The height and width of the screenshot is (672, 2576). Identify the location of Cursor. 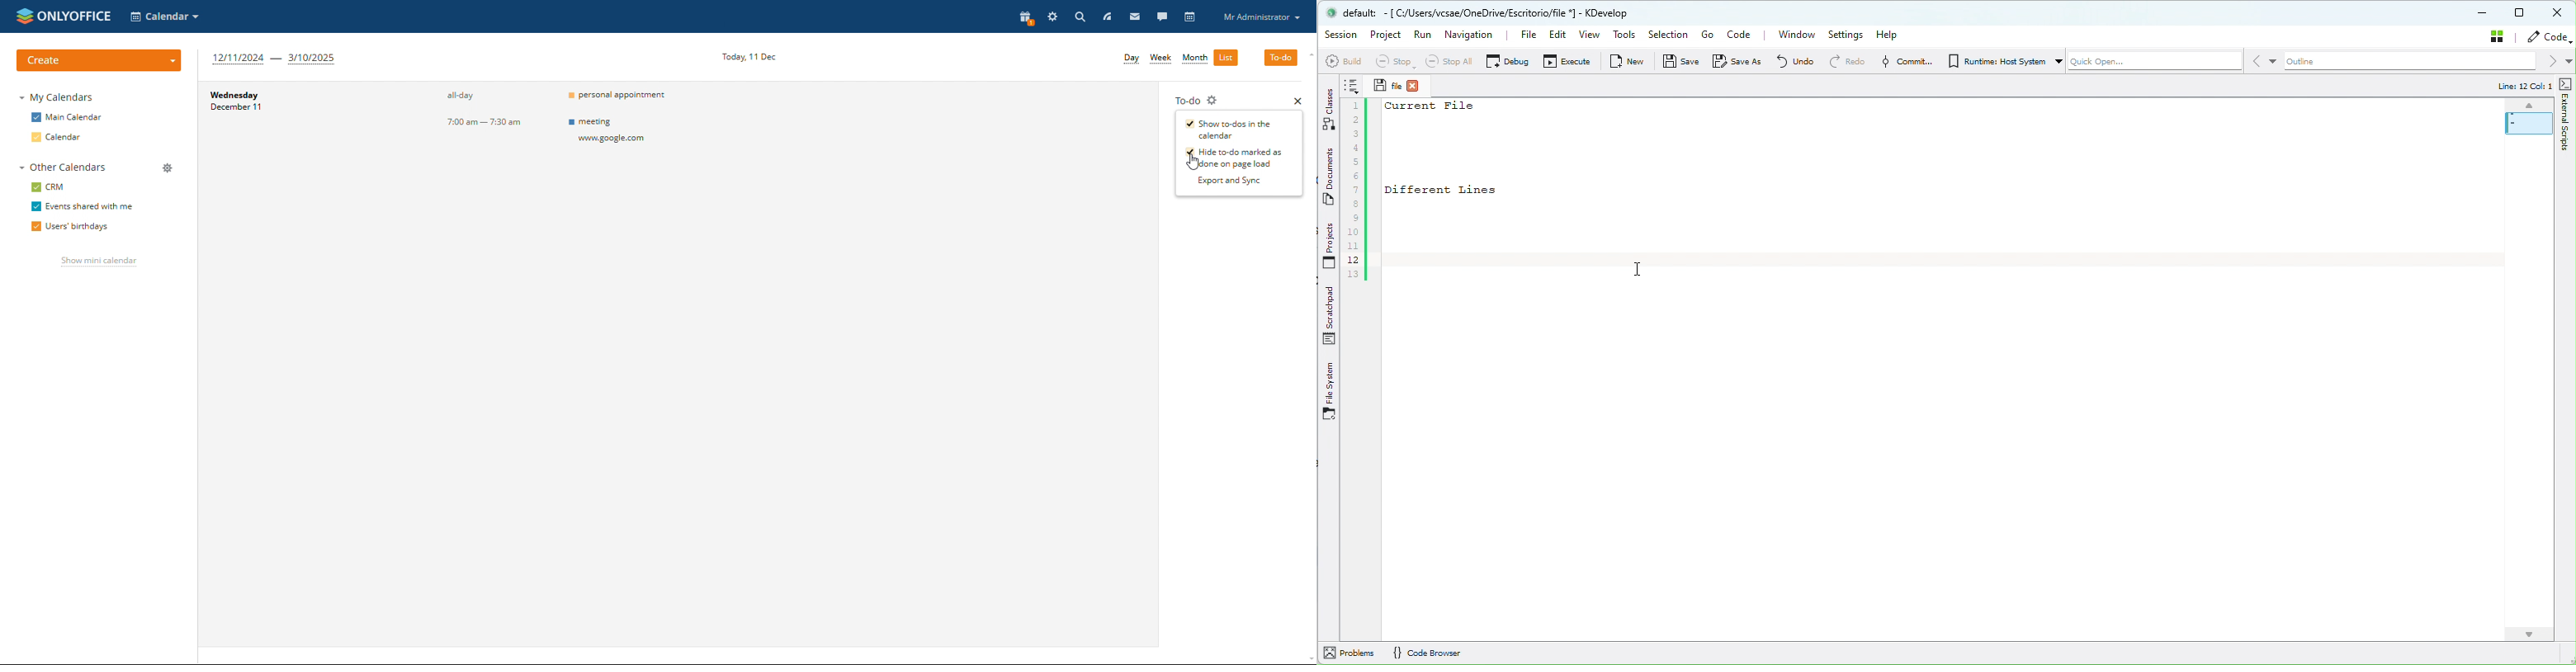
(1642, 266).